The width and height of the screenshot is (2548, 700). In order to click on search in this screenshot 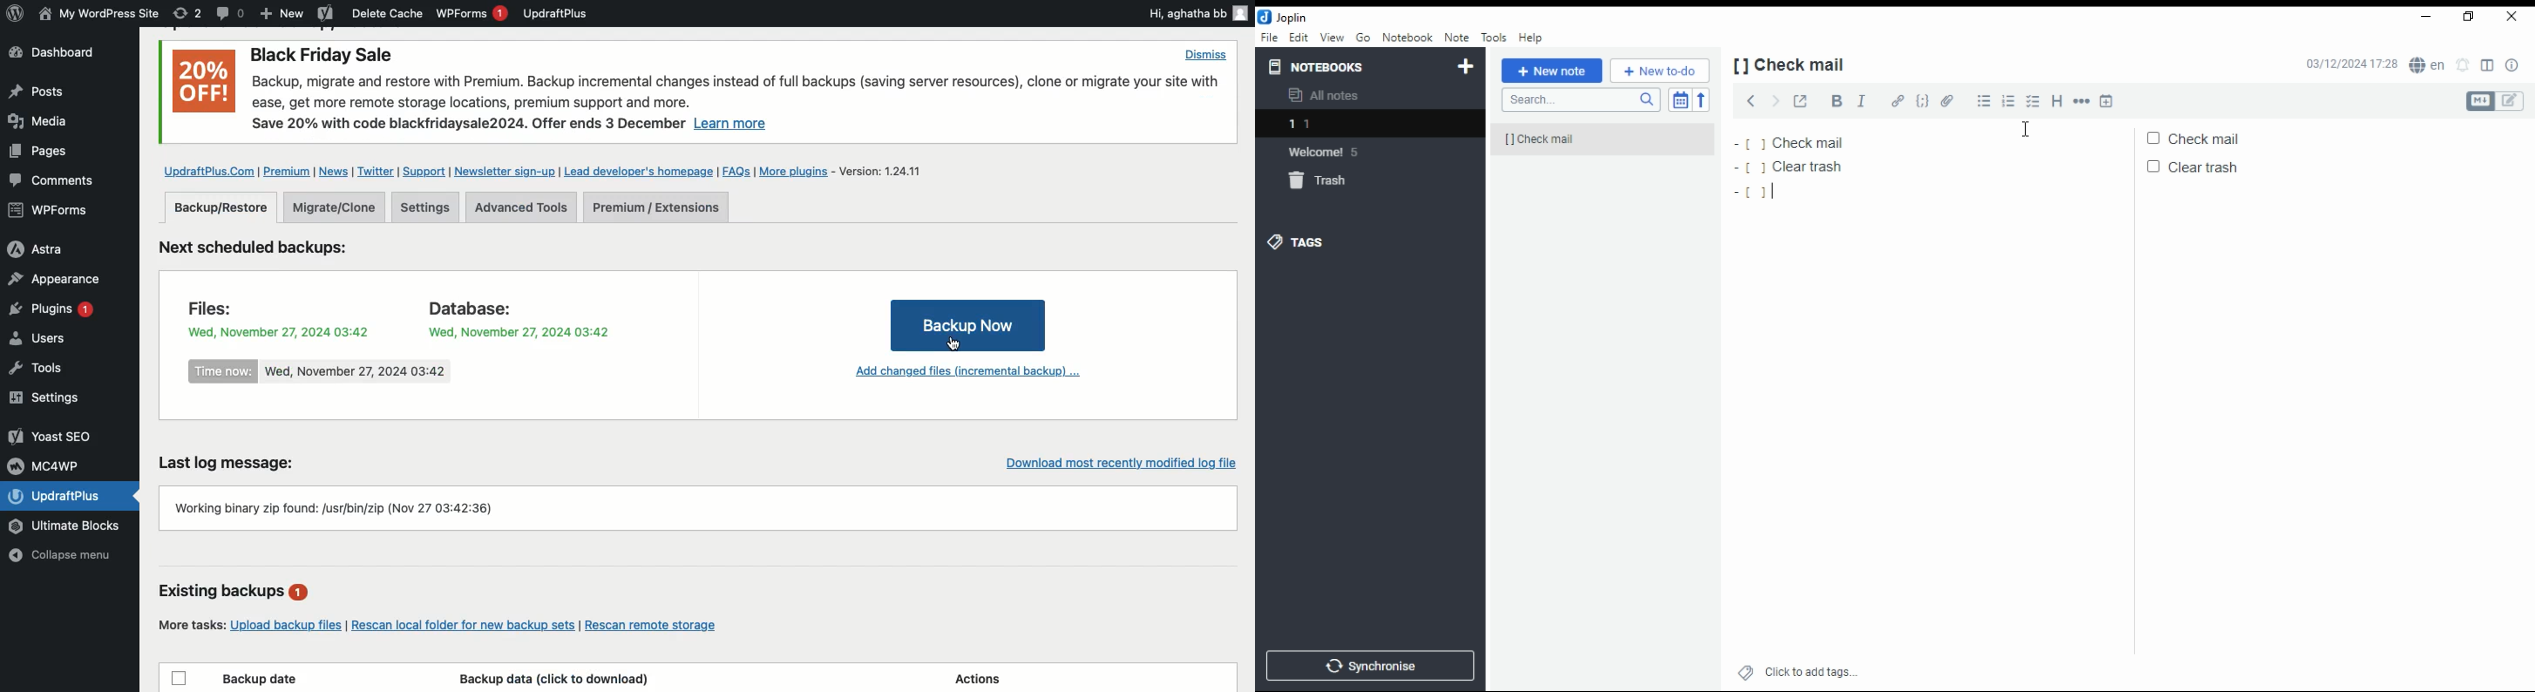, I will do `click(1579, 99)`.